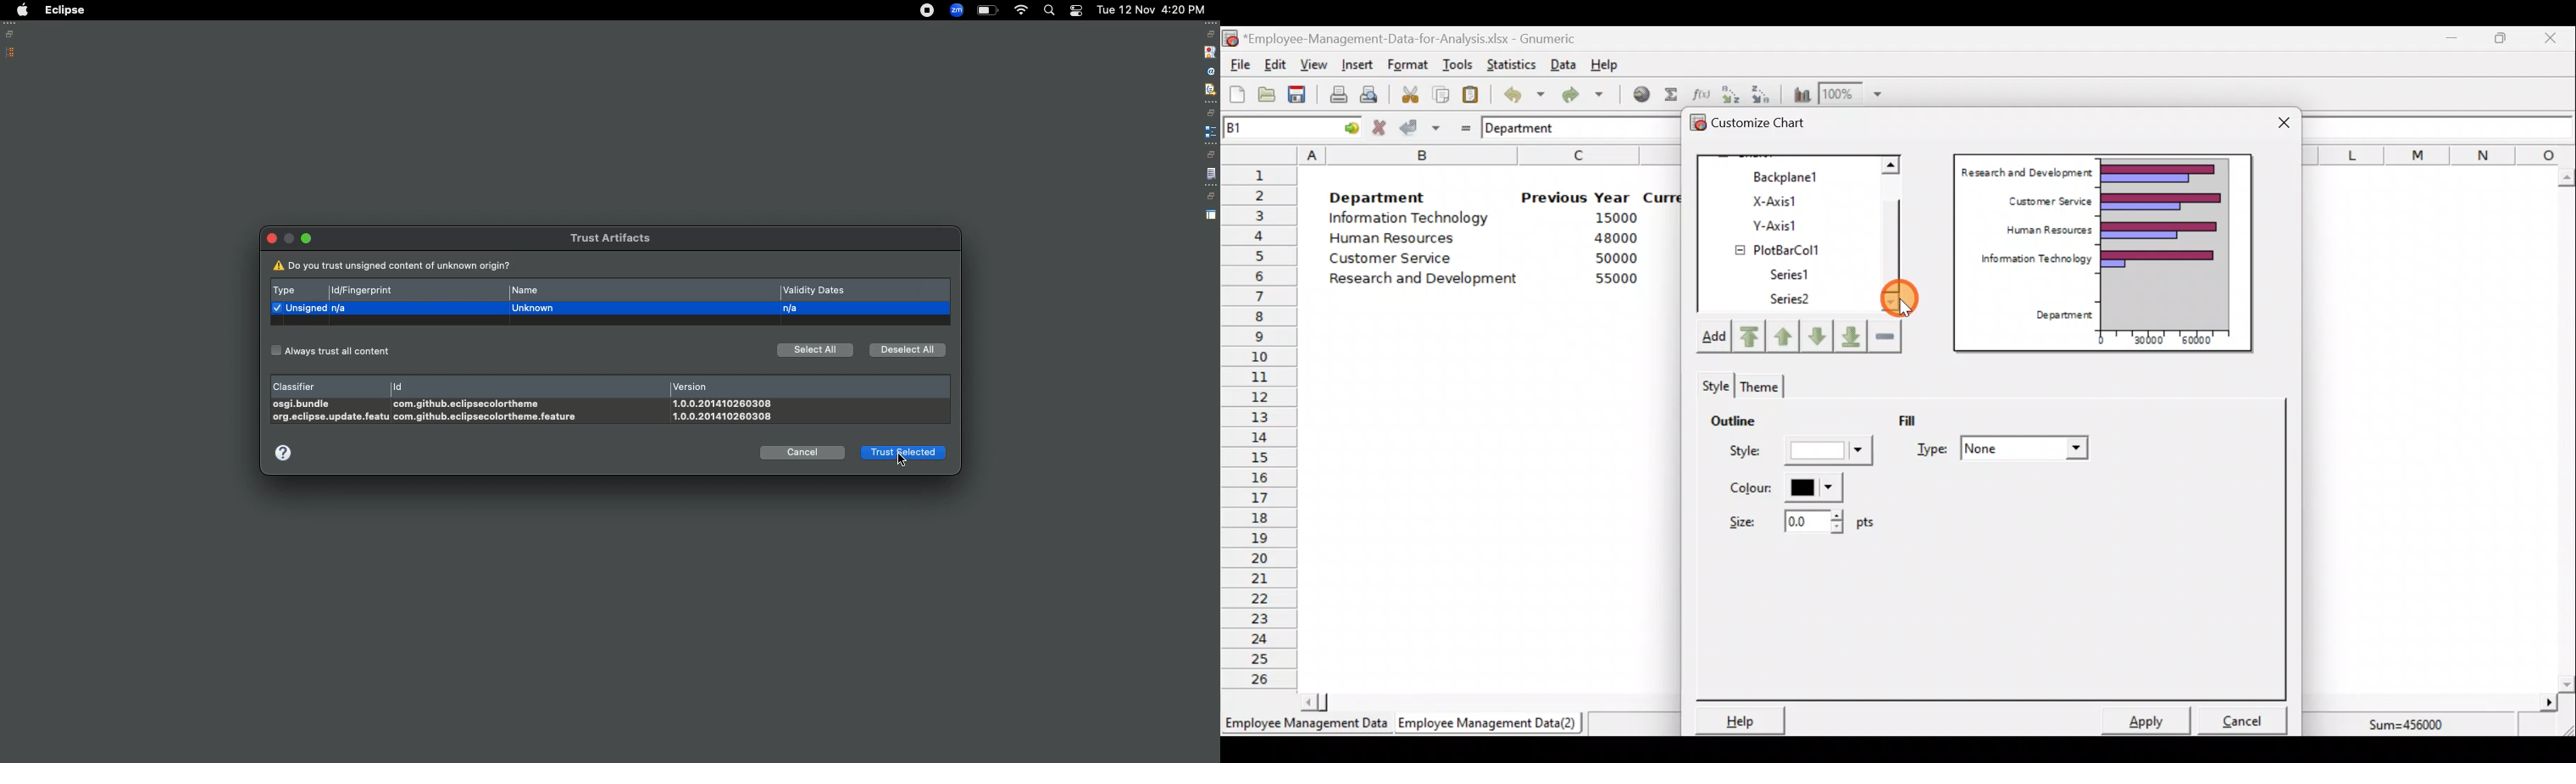  What do you see at coordinates (1620, 258) in the screenshot?
I see `50000` at bounding box center [1620, 258].